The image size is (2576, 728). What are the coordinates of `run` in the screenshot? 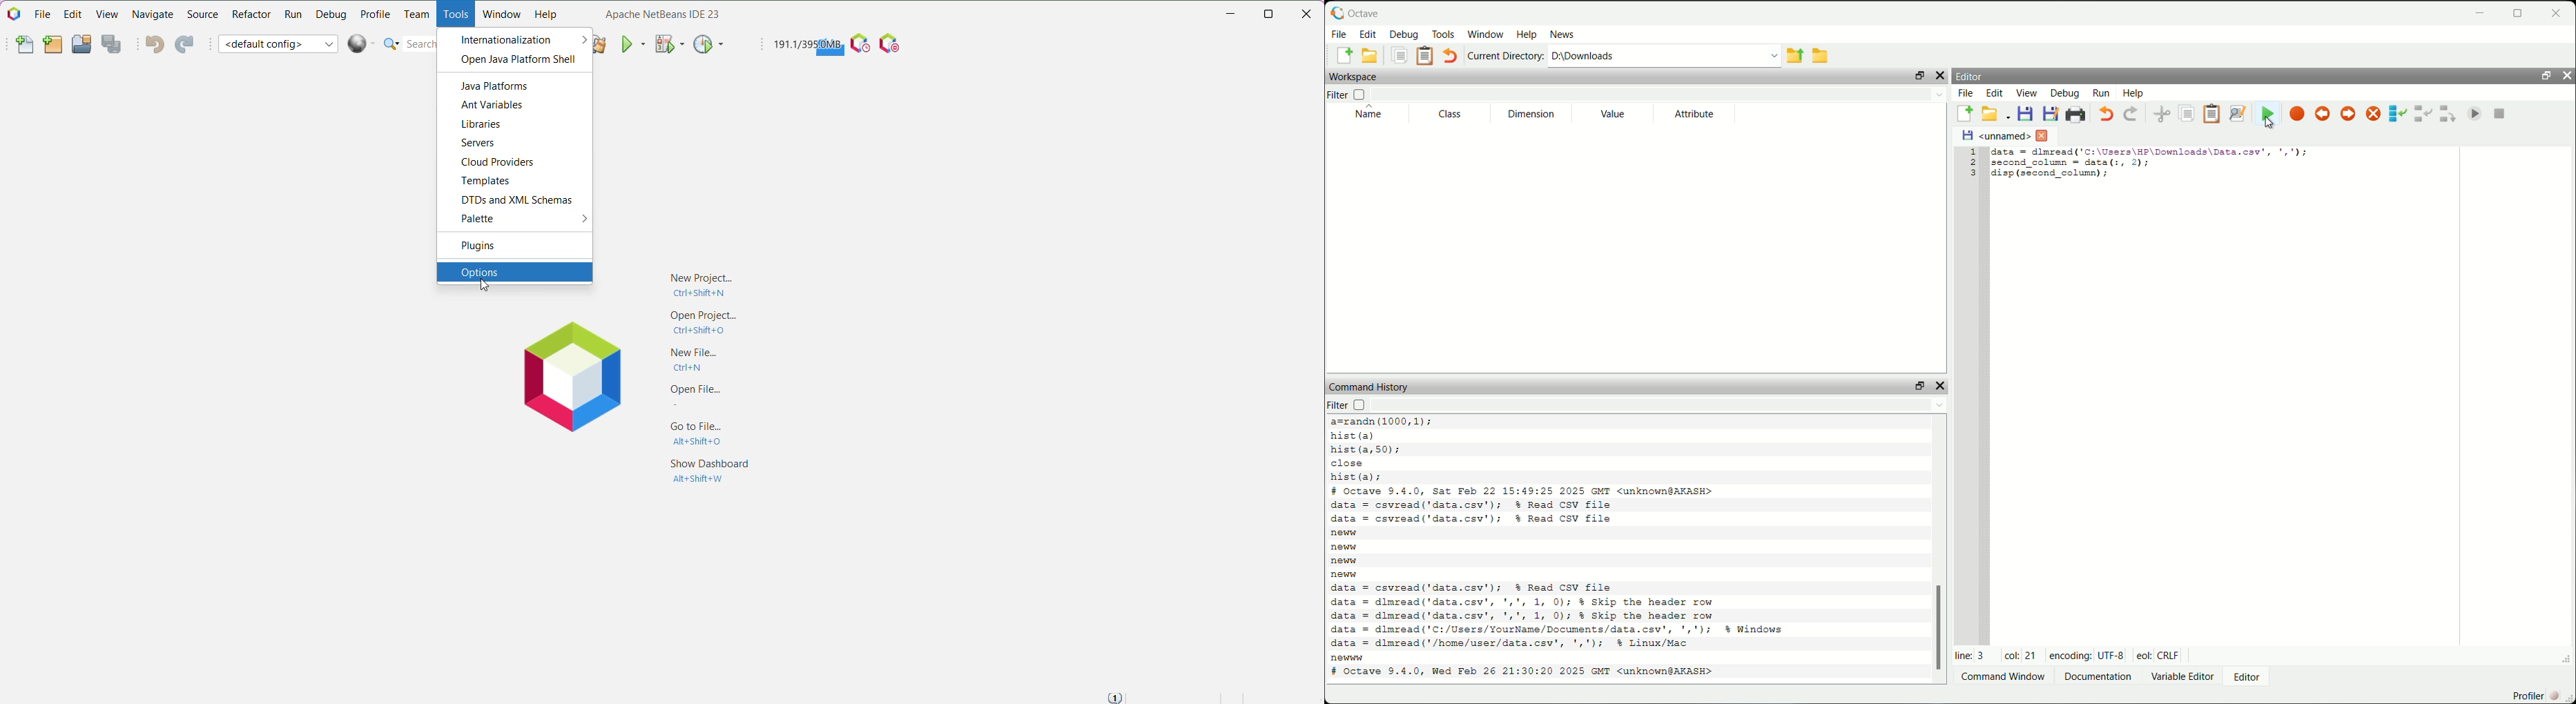 It's located at (2099, 93).